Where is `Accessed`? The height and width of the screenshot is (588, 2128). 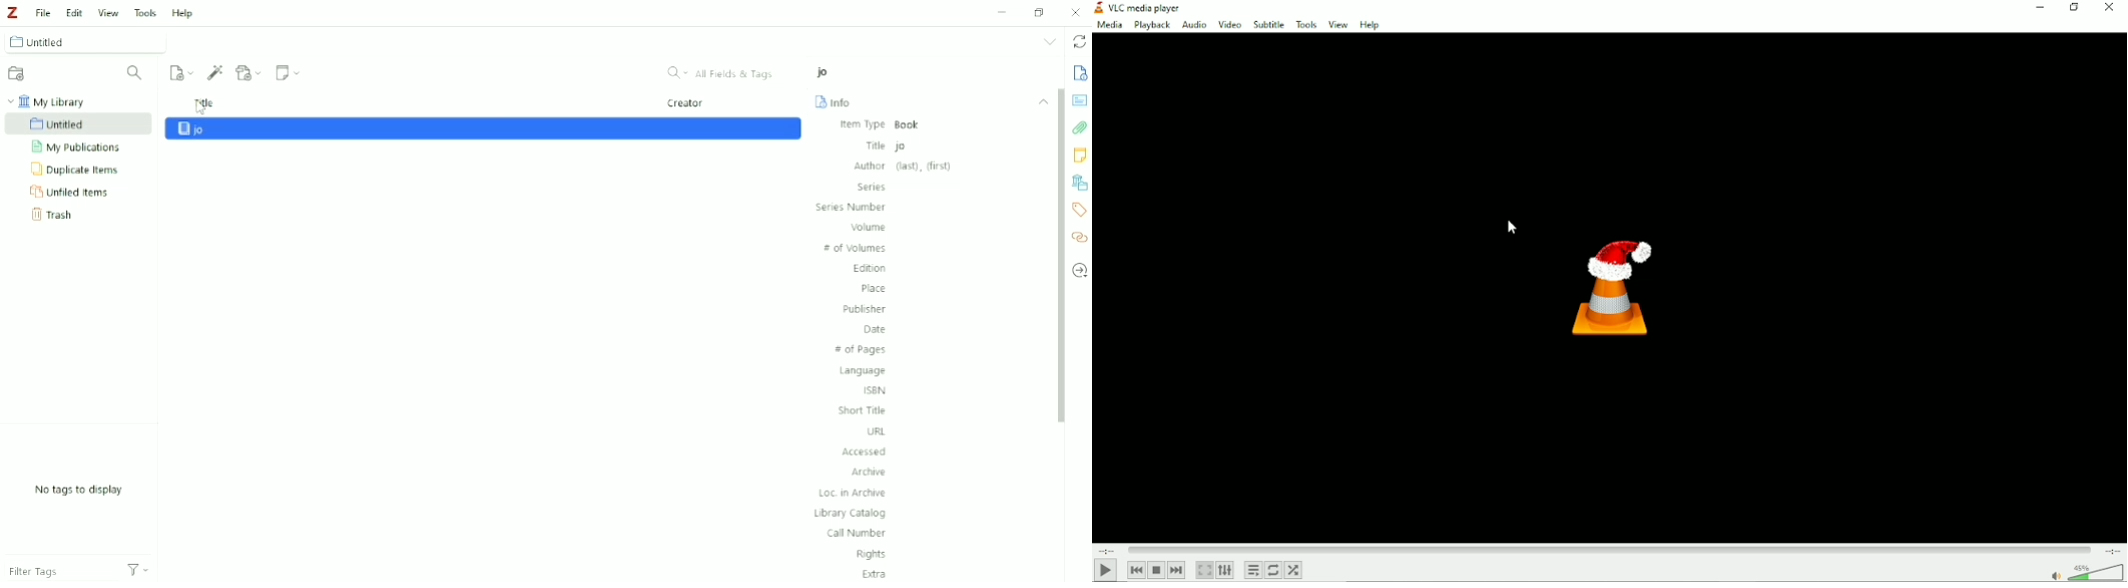
Accessed is located at coordinates (865, 451).